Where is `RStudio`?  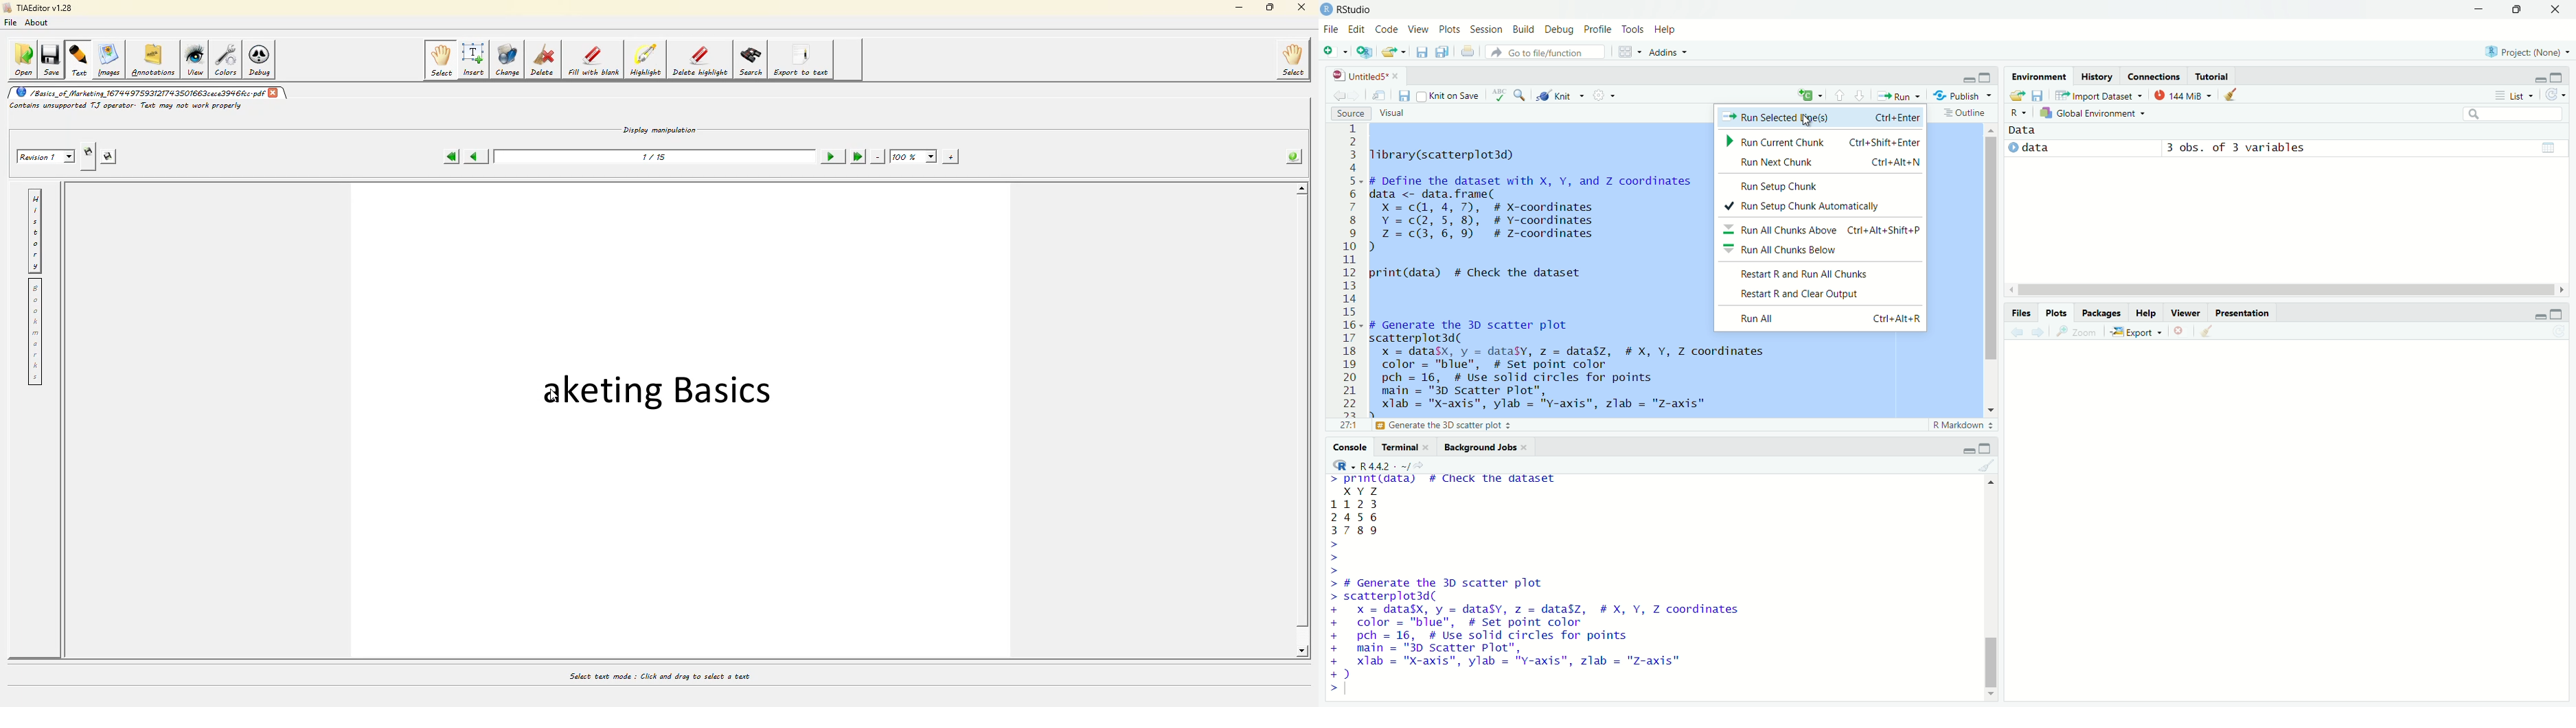 RStudio is located at coordinates (1359, 9).